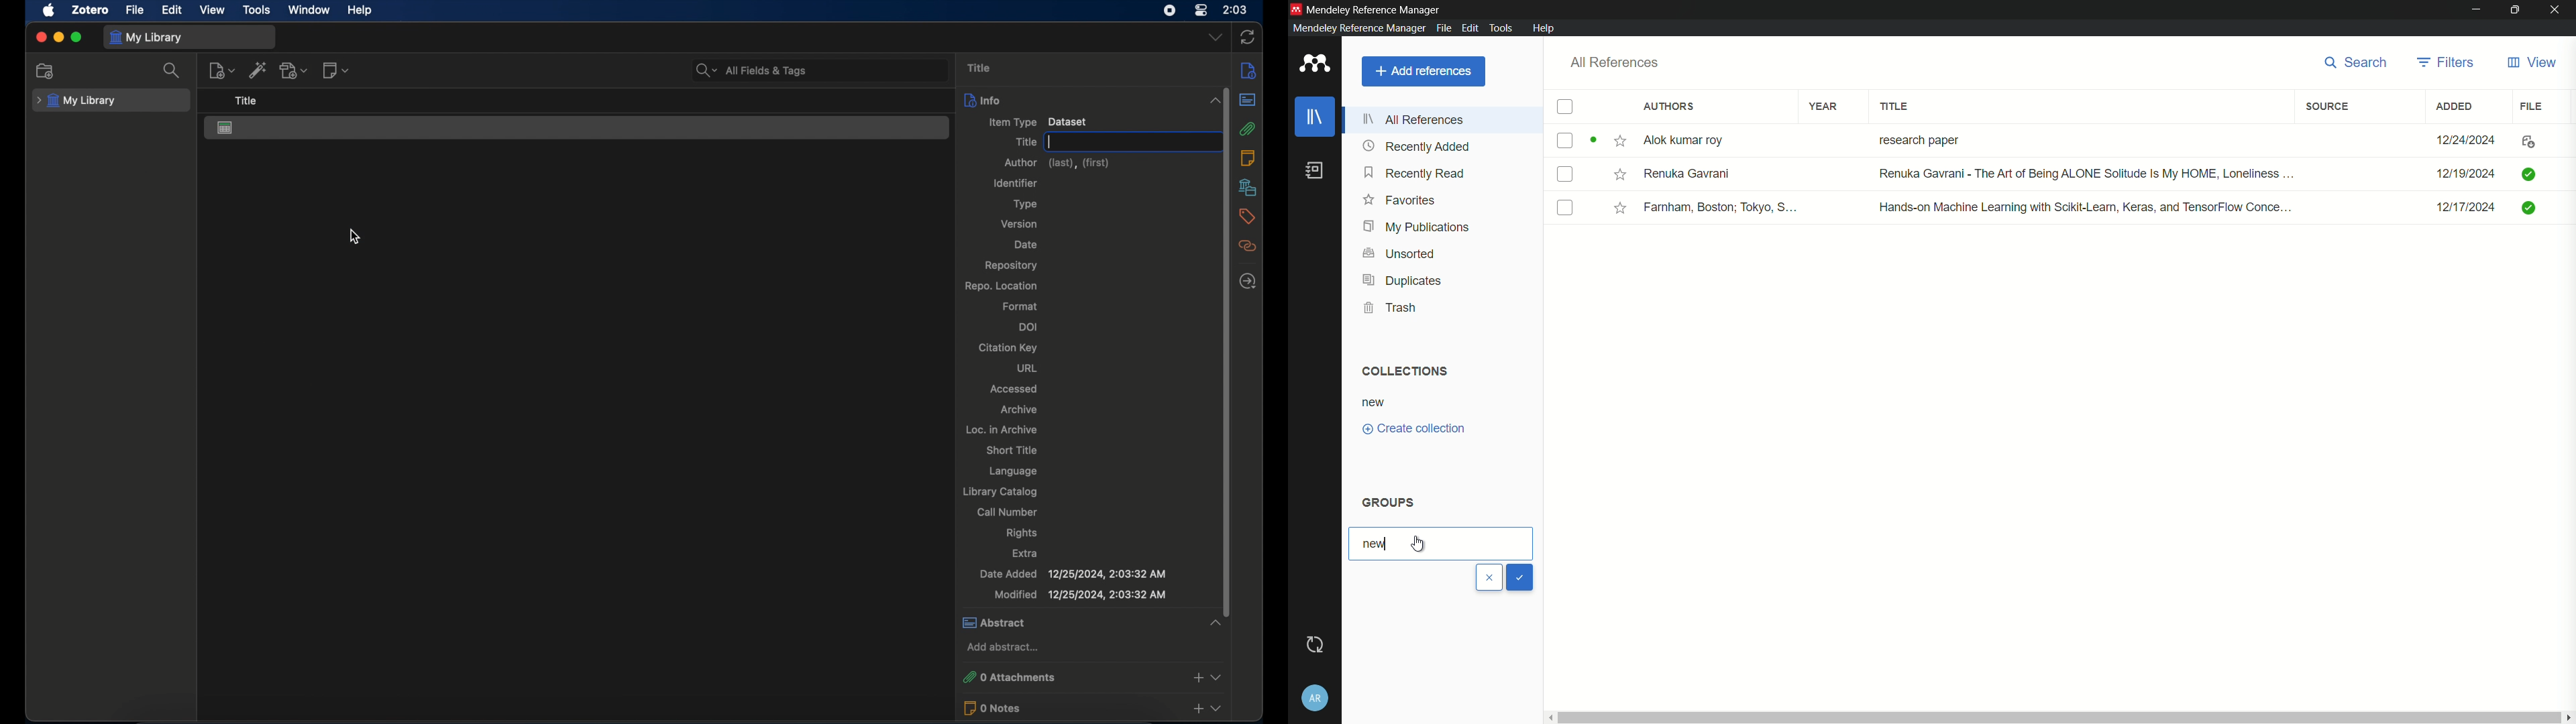 The height and width of the screenshot is (728, 2576). I want to click on Checked, so click(2528, 173).